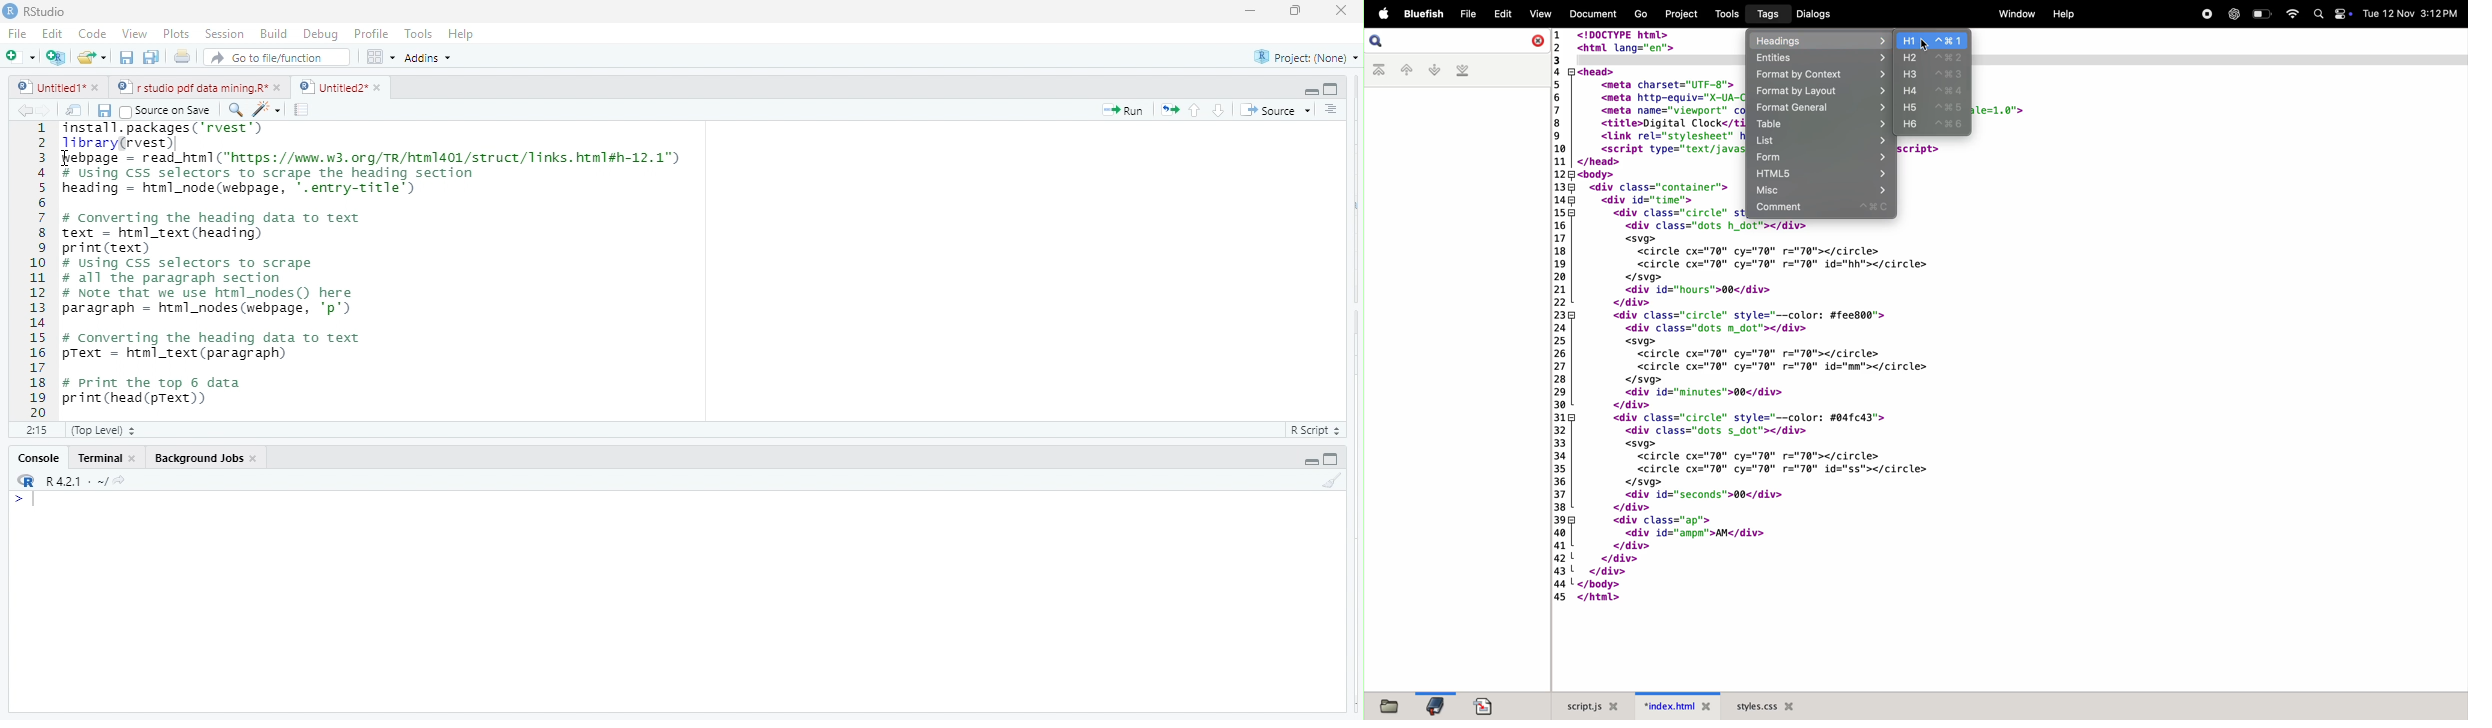 This screenshot has height=728, width=2492. I want to click on open an existing file, so click(93, 56).